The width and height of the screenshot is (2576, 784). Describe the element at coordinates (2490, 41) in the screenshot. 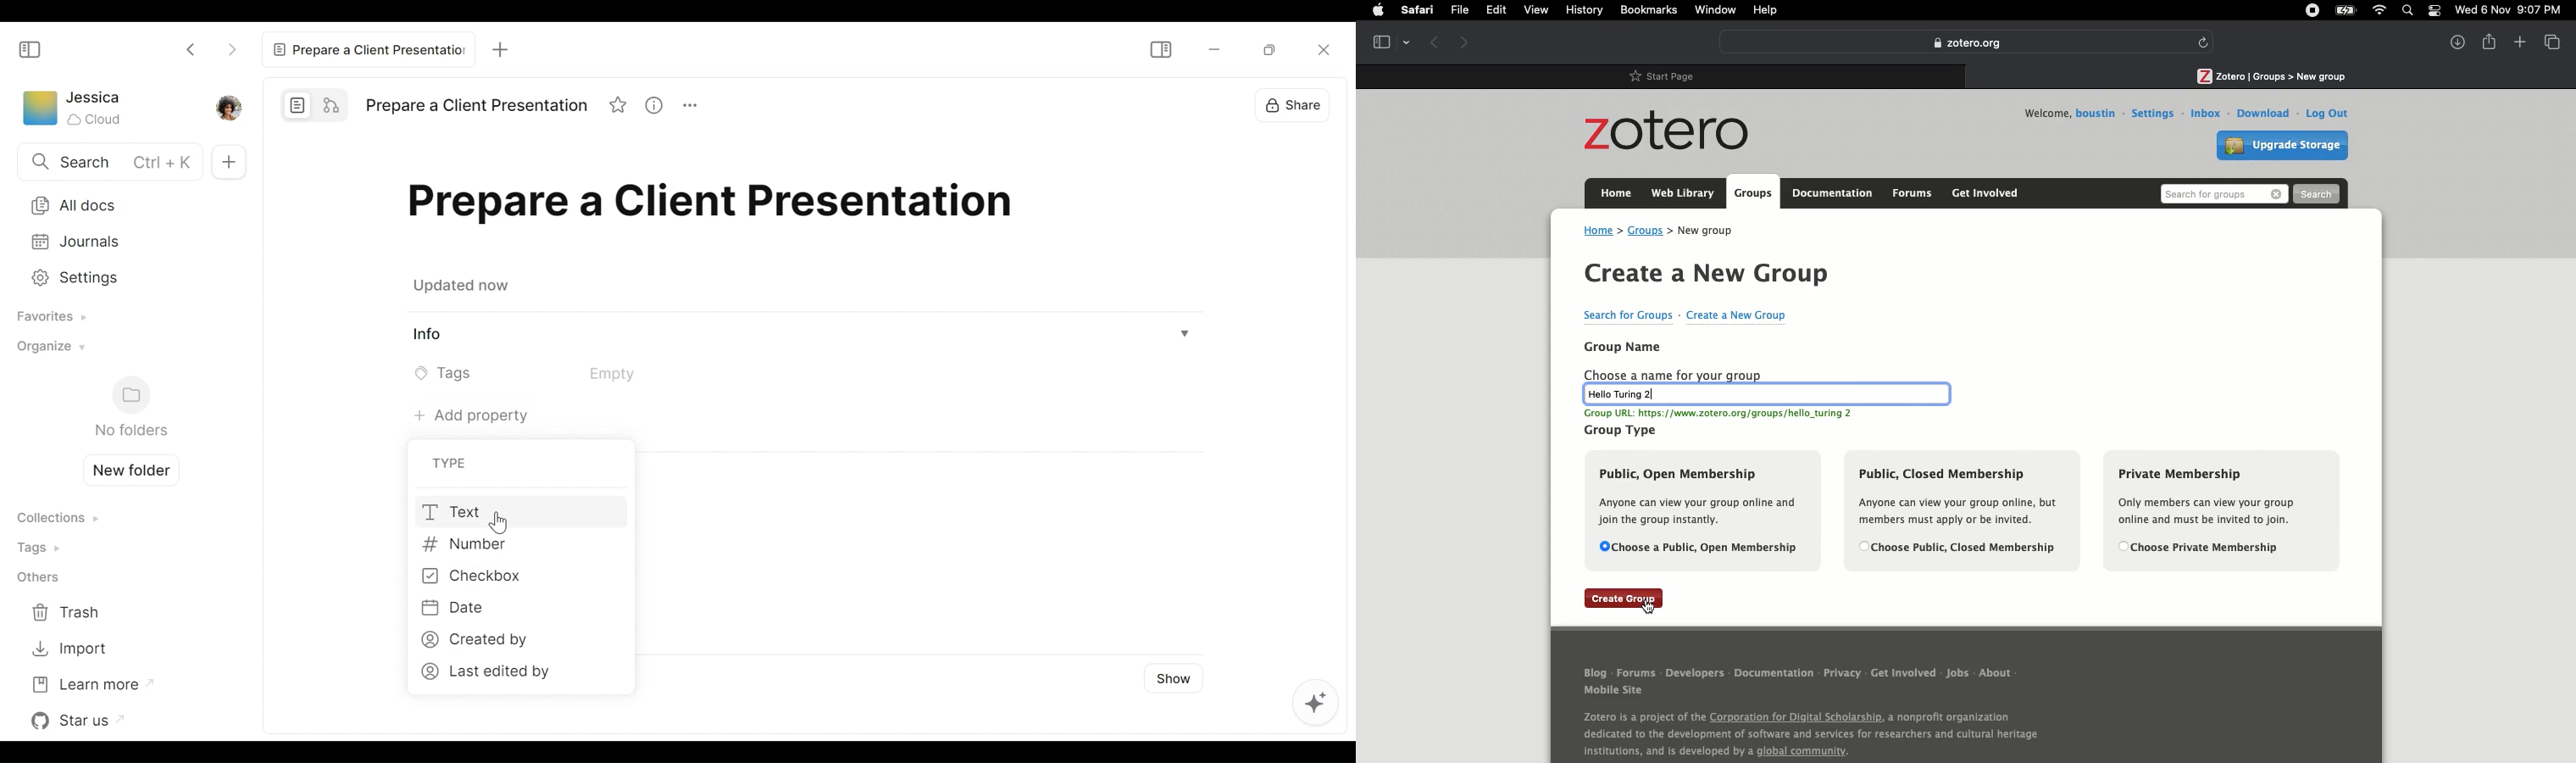

I see `Share` at that location.